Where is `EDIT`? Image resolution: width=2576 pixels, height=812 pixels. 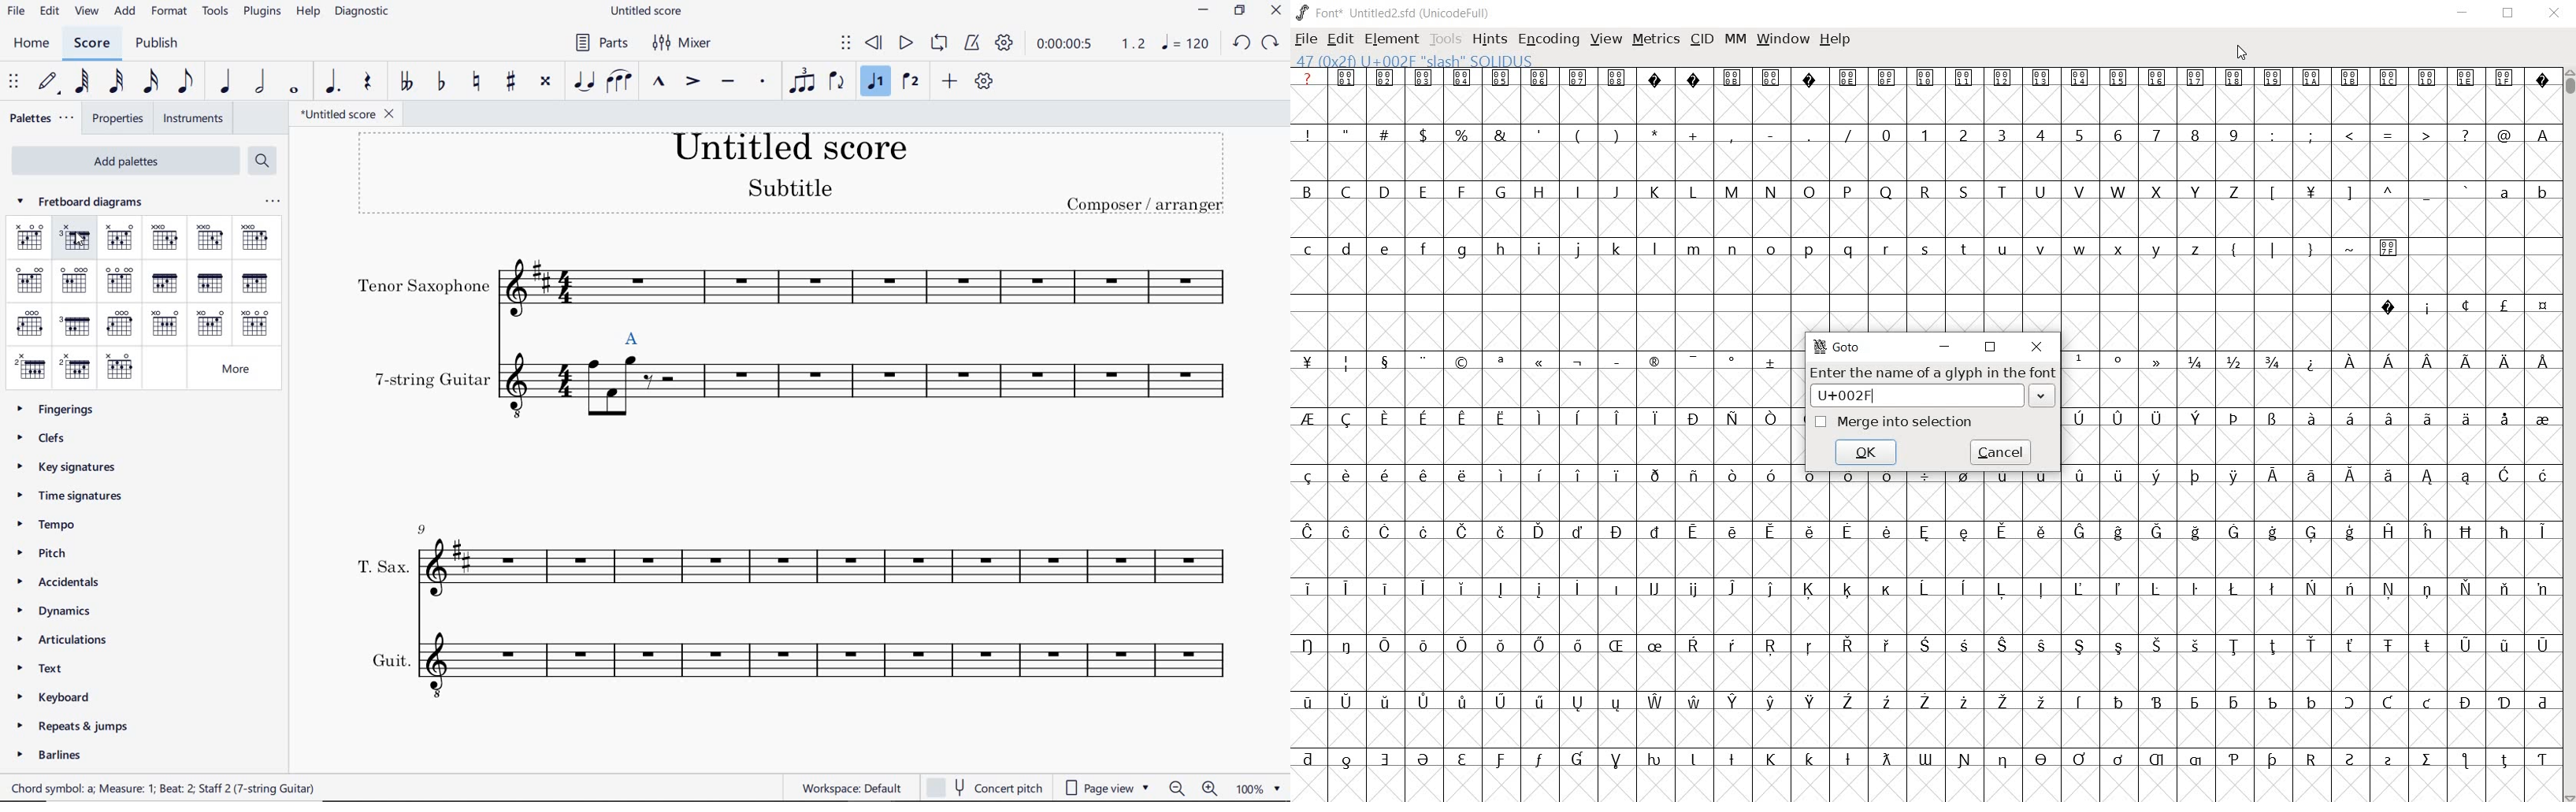
EDIT is located at coordinates (48, 10).